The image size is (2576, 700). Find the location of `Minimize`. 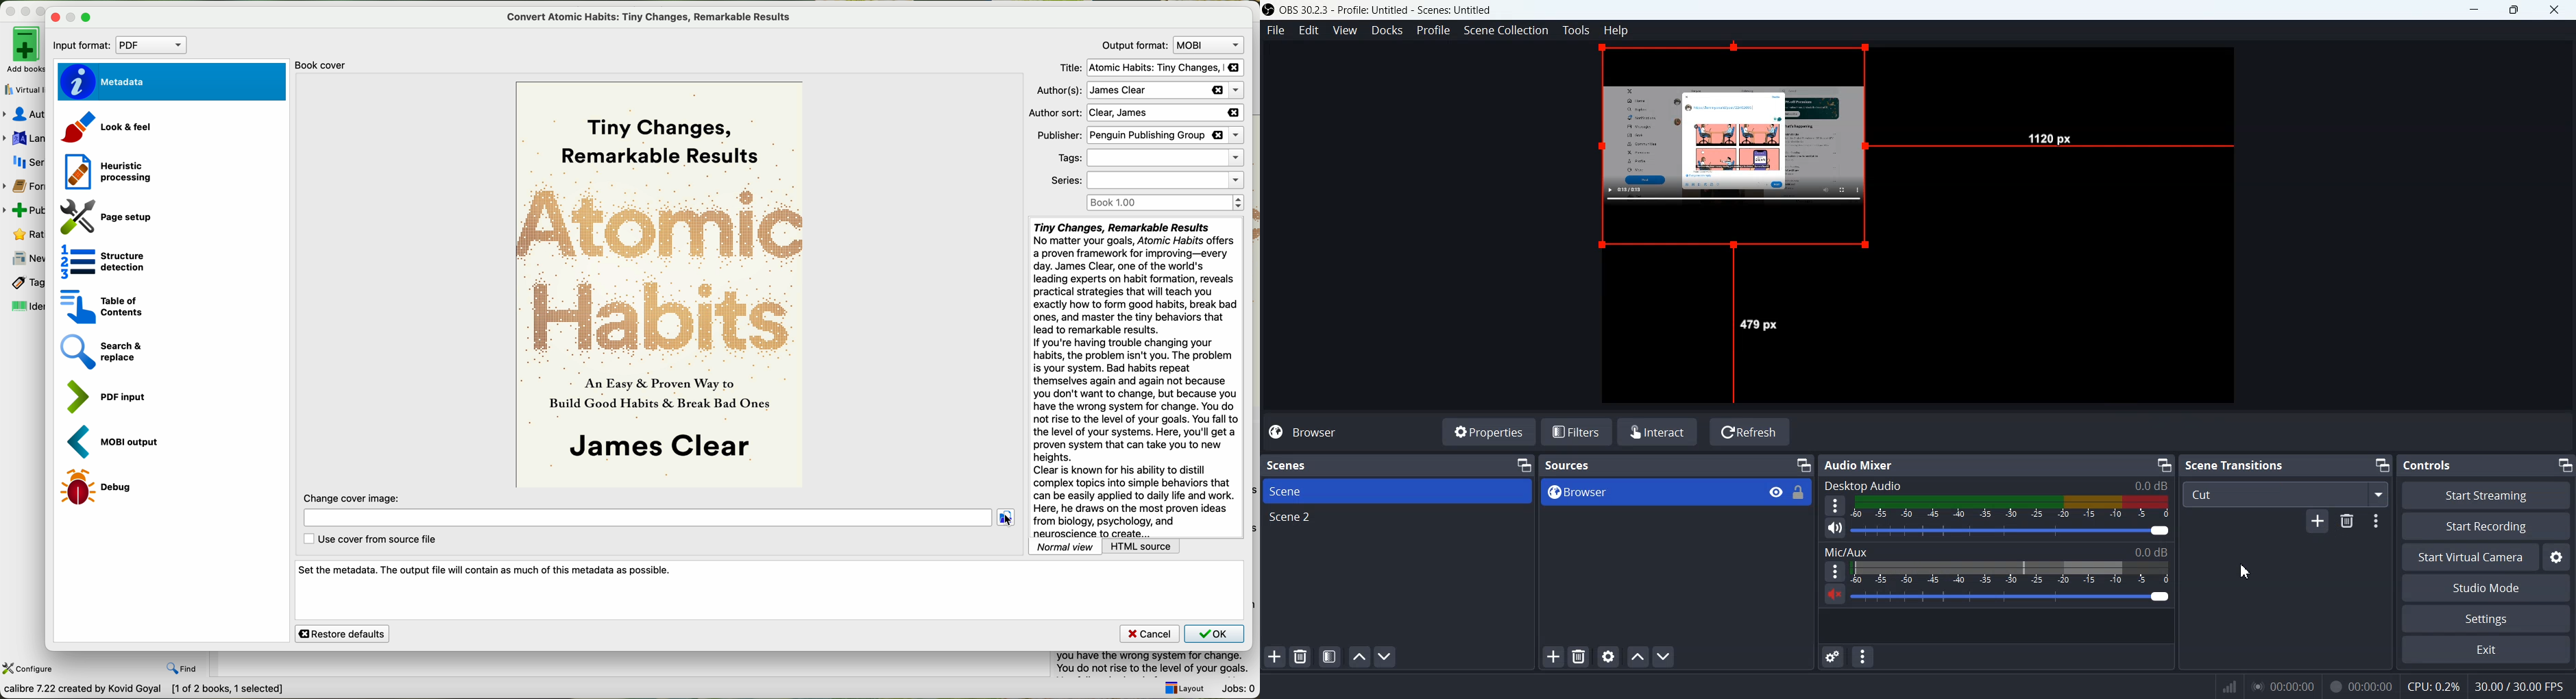

Minimize is located at coordinates (2381, 464).